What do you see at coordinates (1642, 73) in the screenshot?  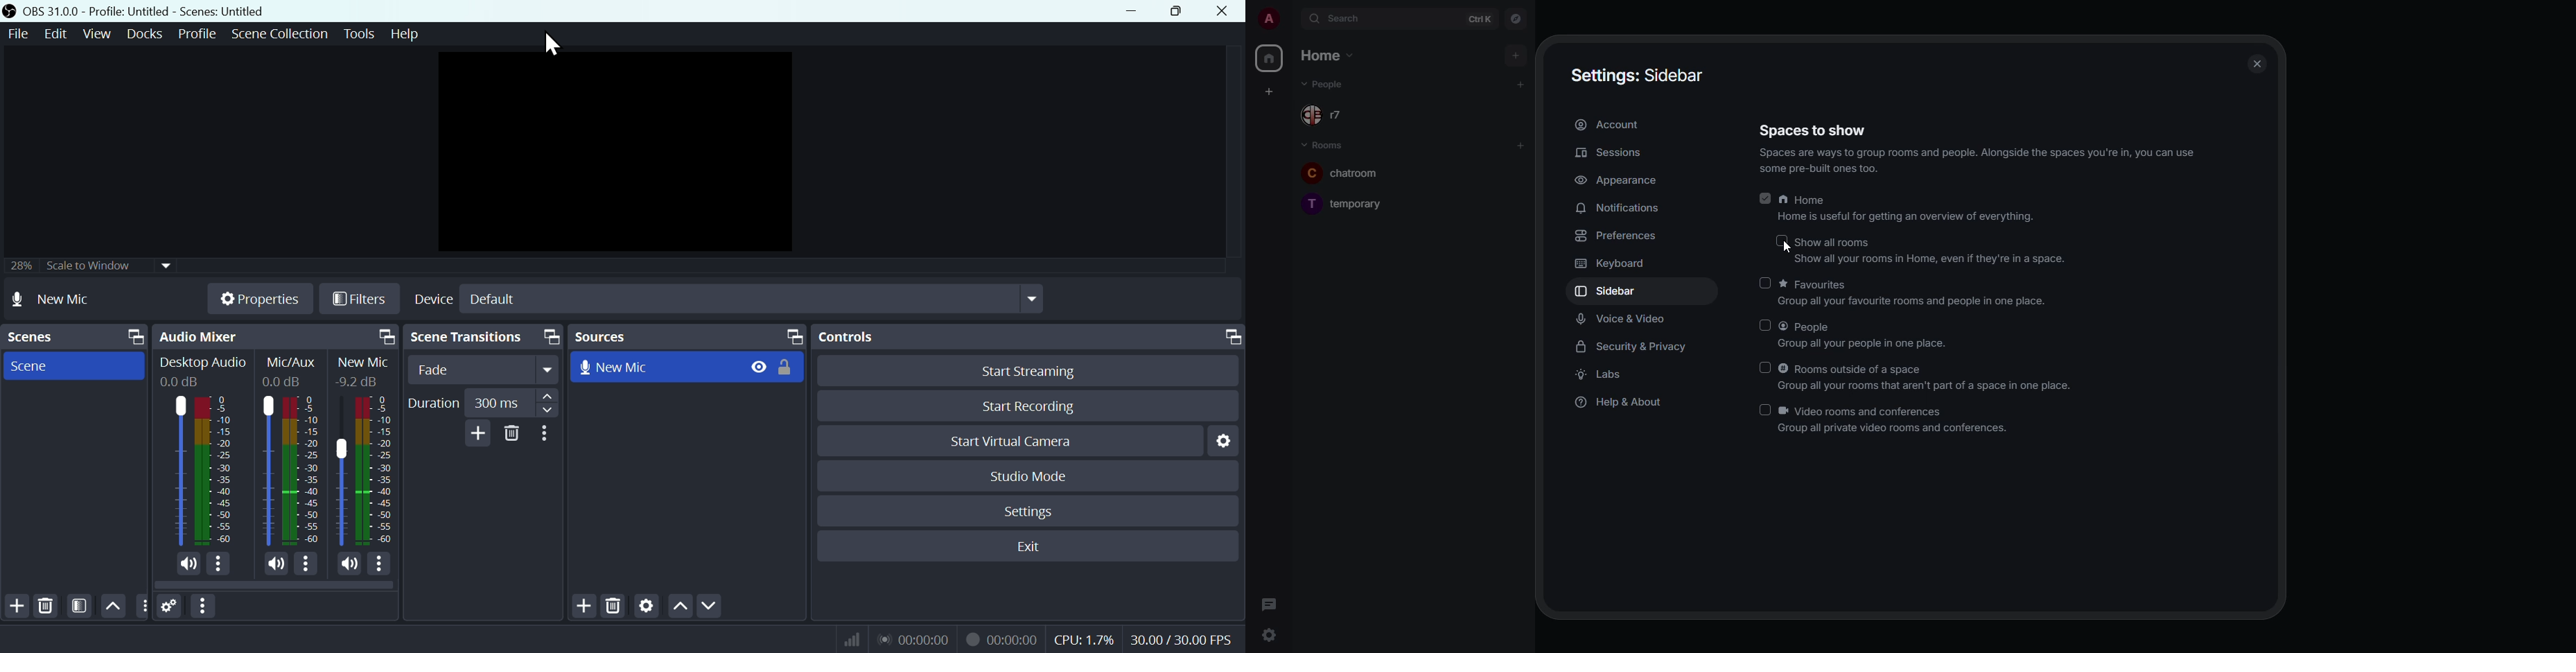 I see `settings sidebar` at bounding box center [1642, 73].